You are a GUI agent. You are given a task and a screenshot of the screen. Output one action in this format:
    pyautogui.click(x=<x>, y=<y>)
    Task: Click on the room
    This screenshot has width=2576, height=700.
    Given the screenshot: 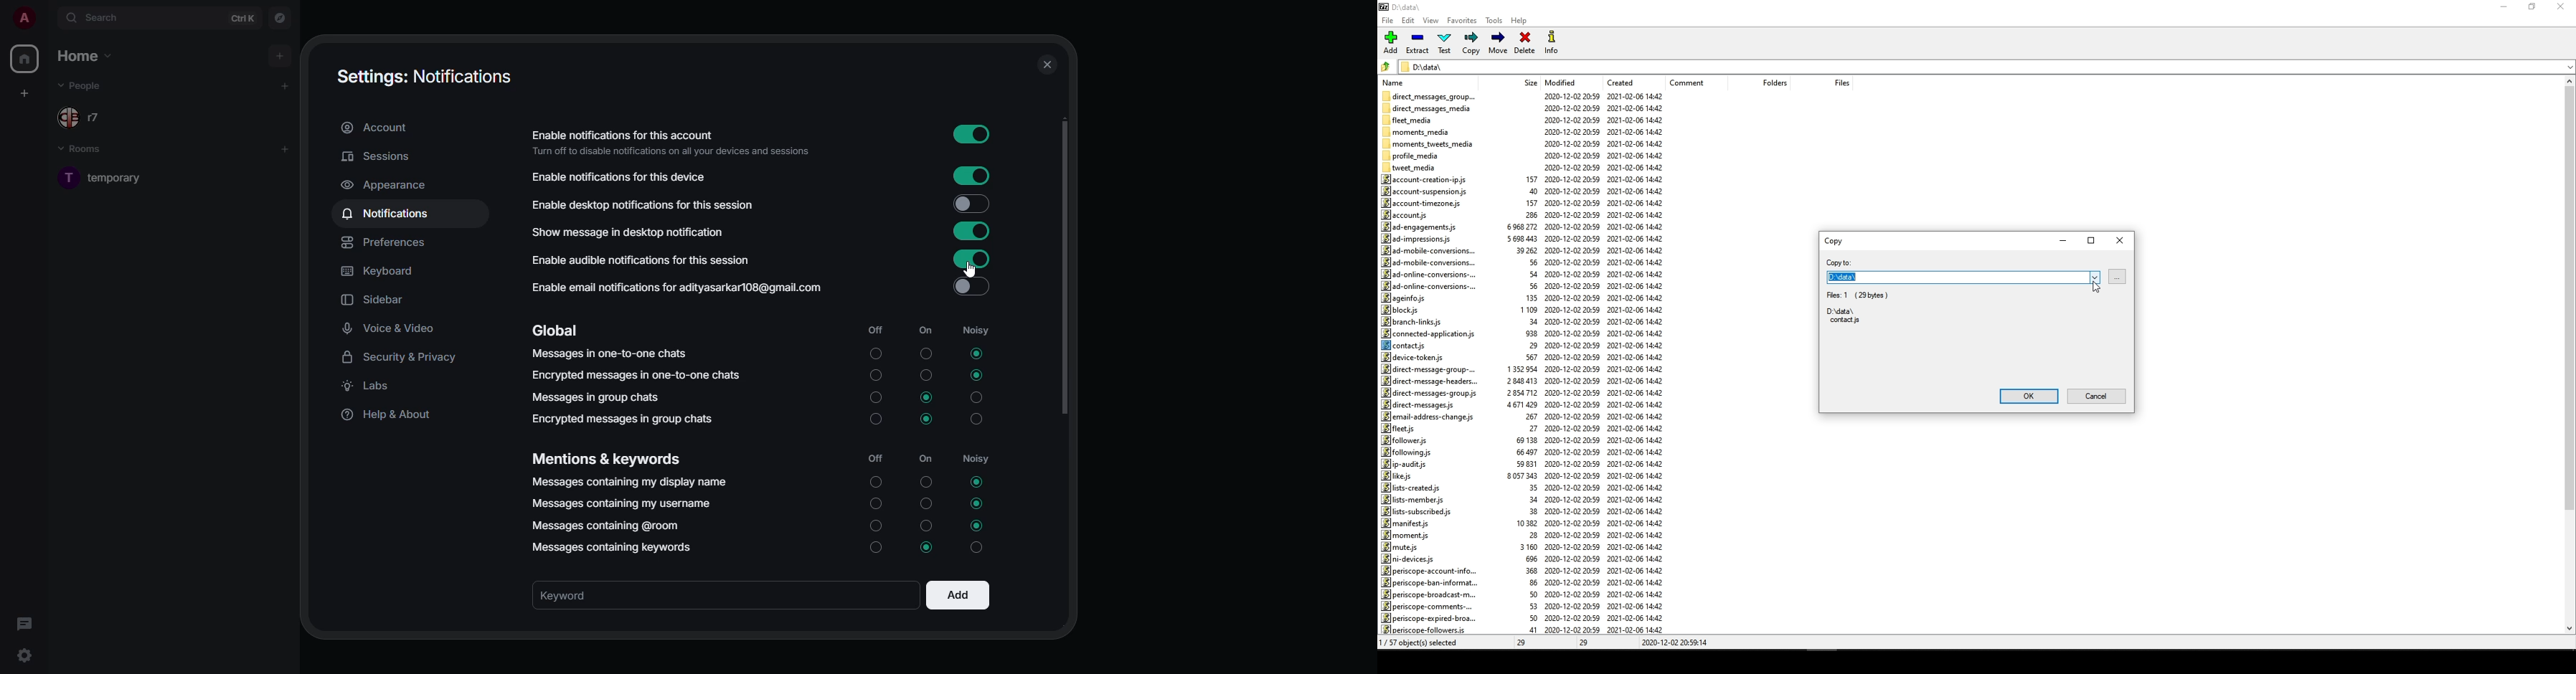 What is the action you would take?
    pyautogui.click(x=117, y=177)
    